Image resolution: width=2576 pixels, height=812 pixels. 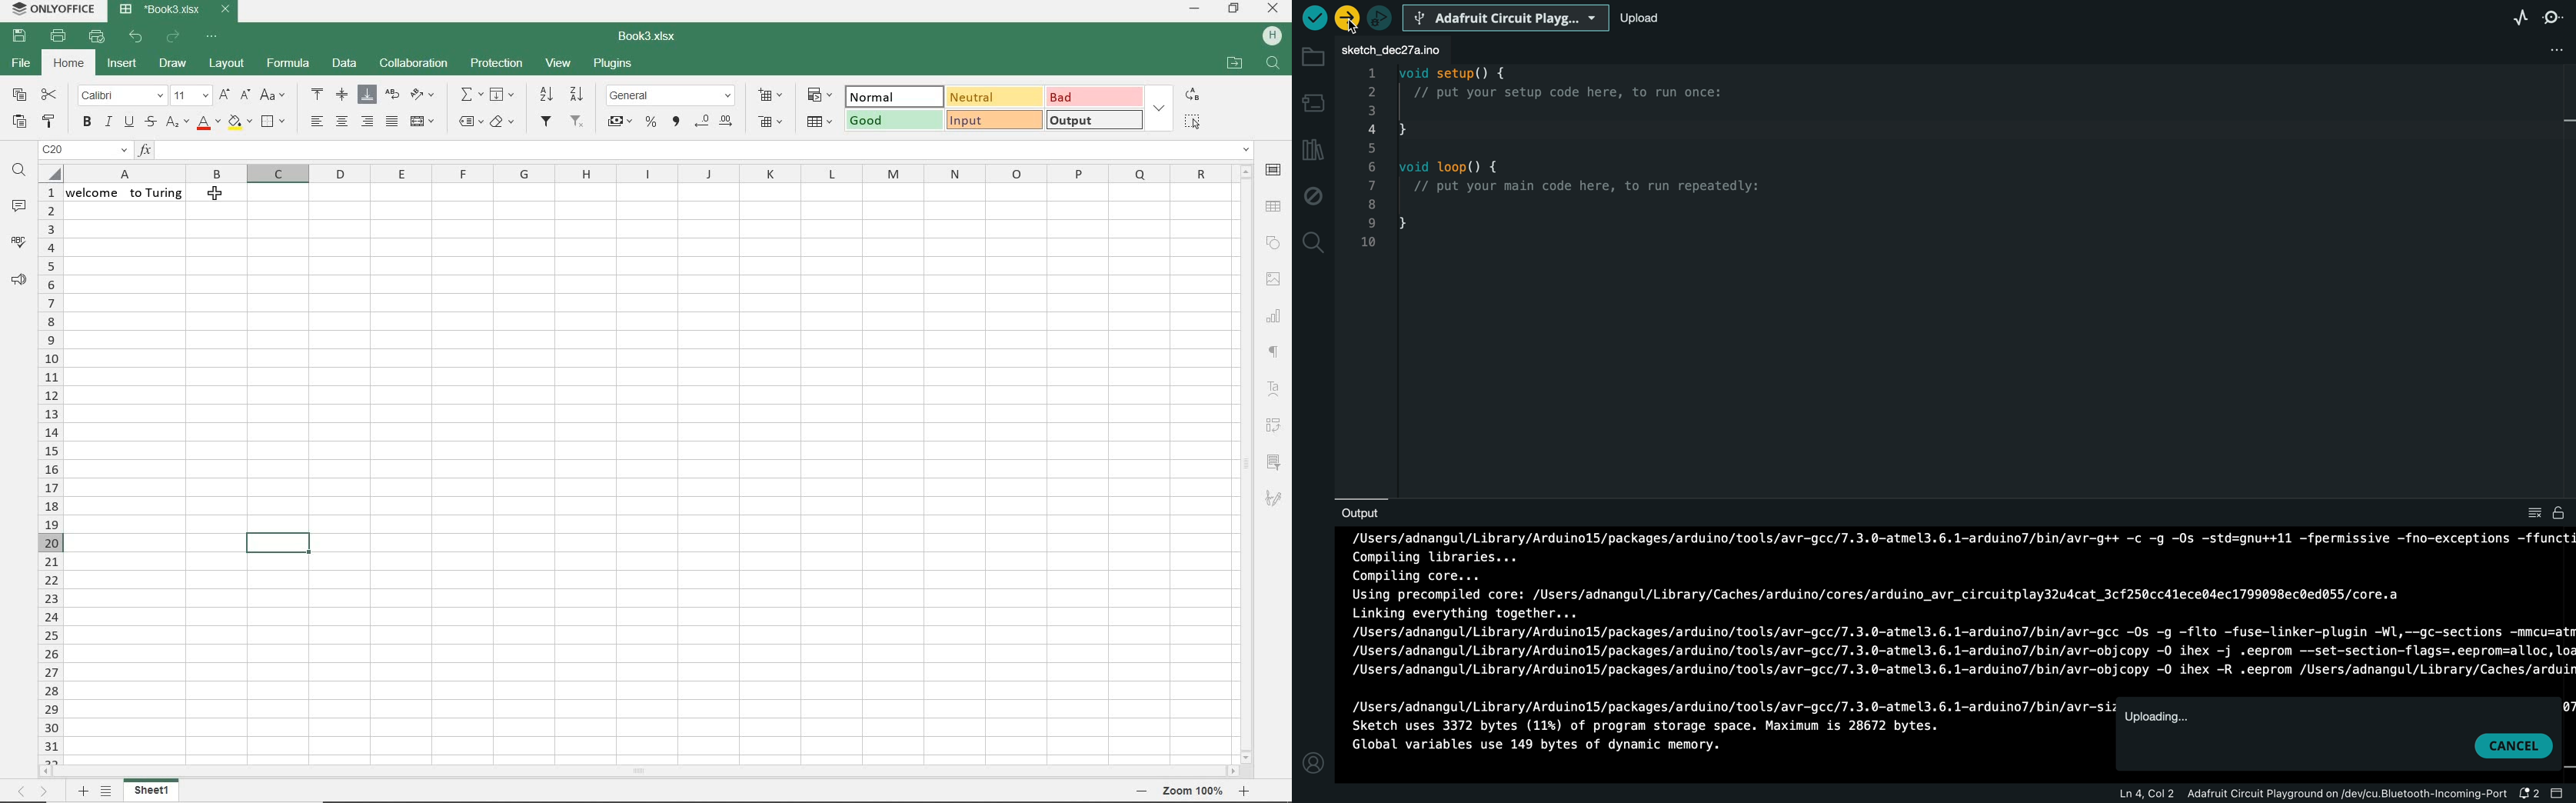 What do you see at coordinates (676, 122) in the screenshot?
I see `comma style` at bounding box center [676, 122].